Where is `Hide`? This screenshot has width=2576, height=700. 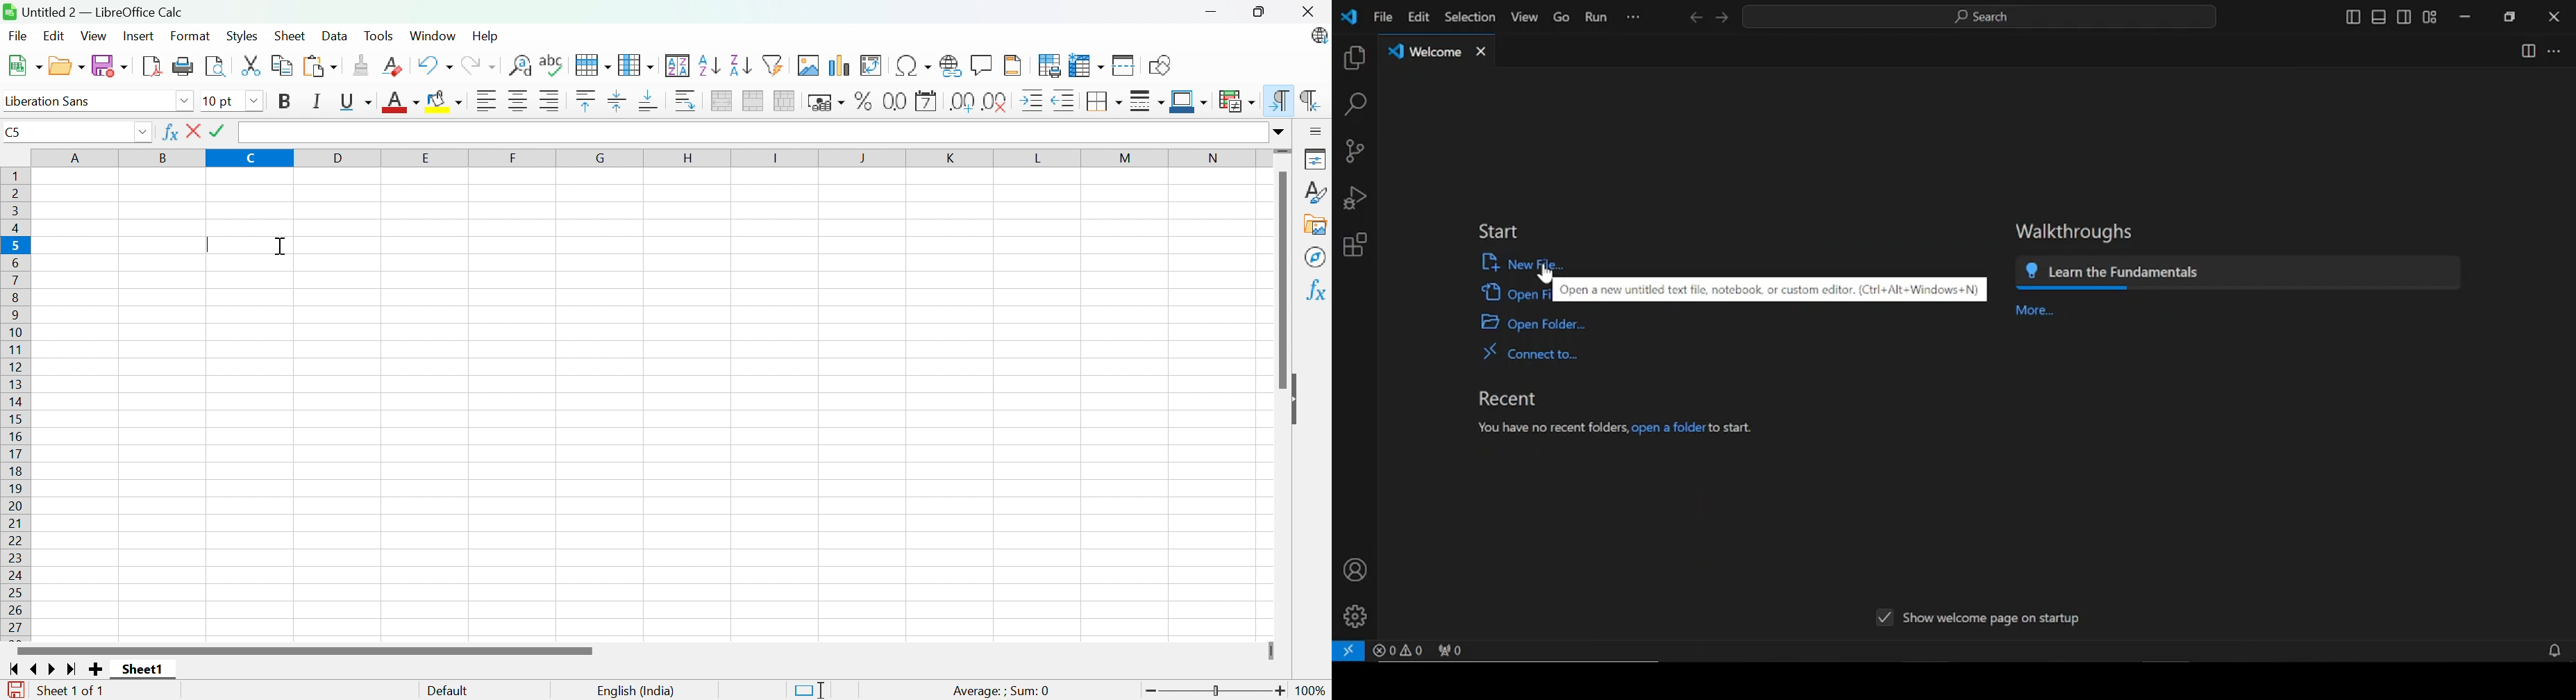 Hide is located at coordinates (1298, 401).